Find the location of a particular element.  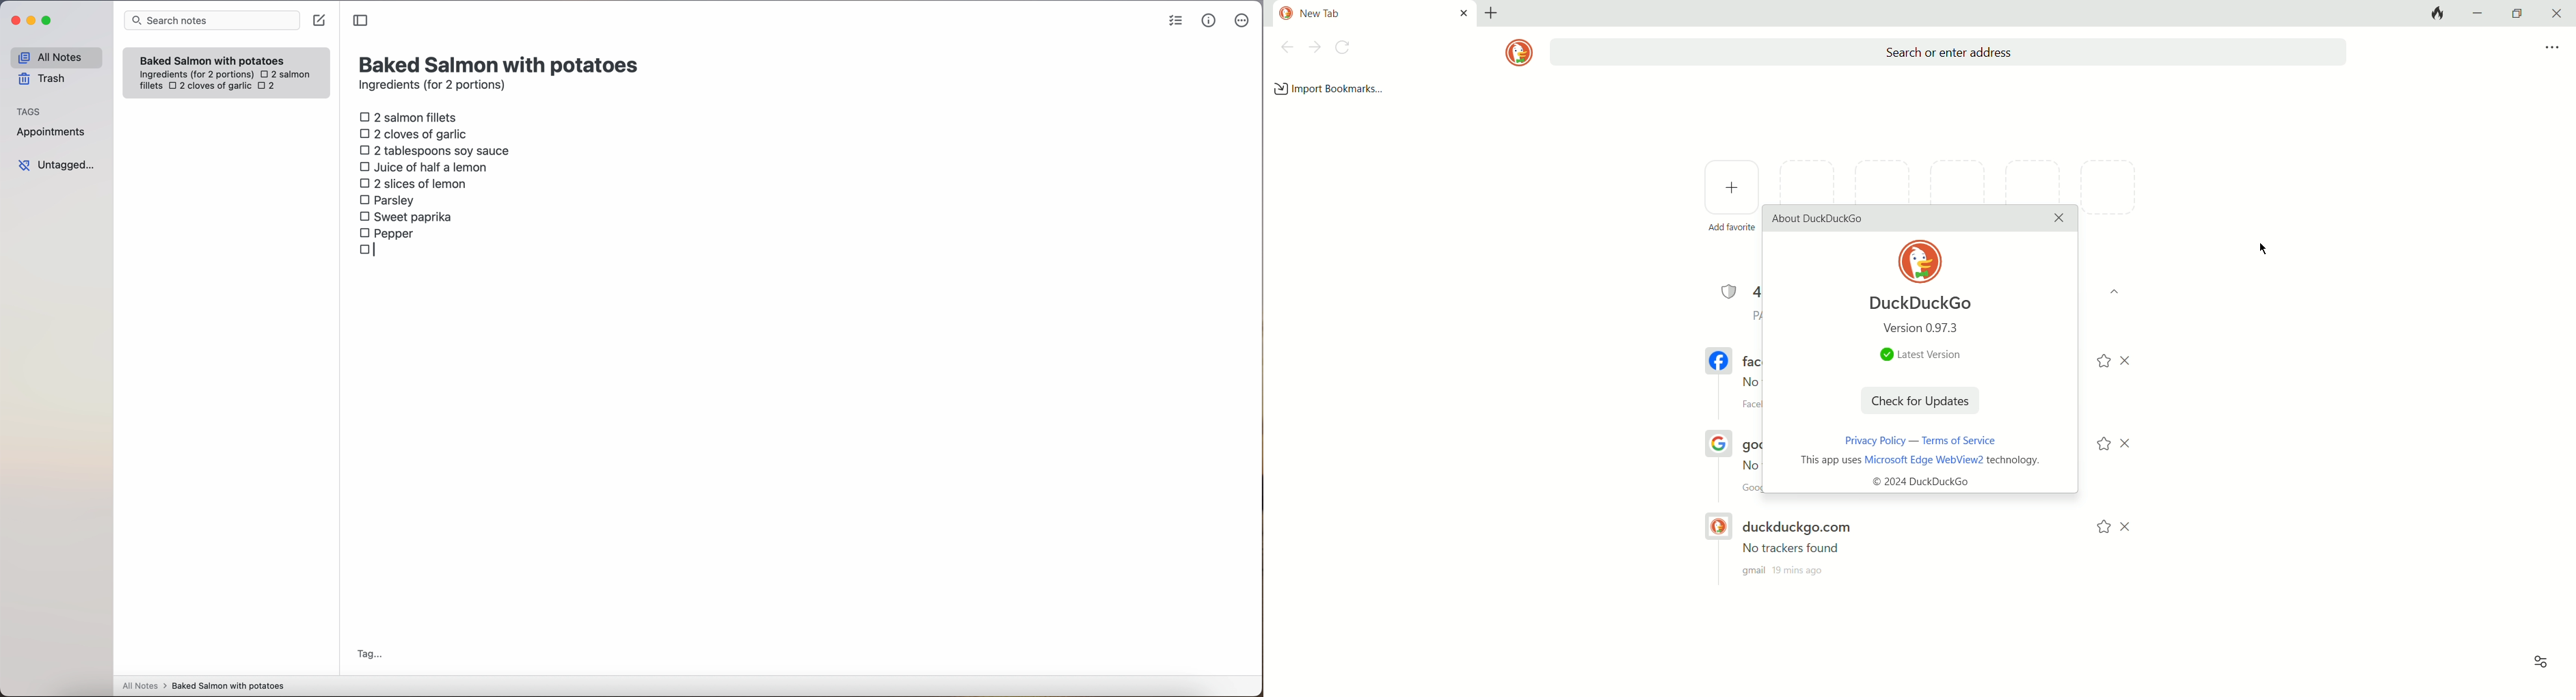

tag is located at coordinates (369, 655).